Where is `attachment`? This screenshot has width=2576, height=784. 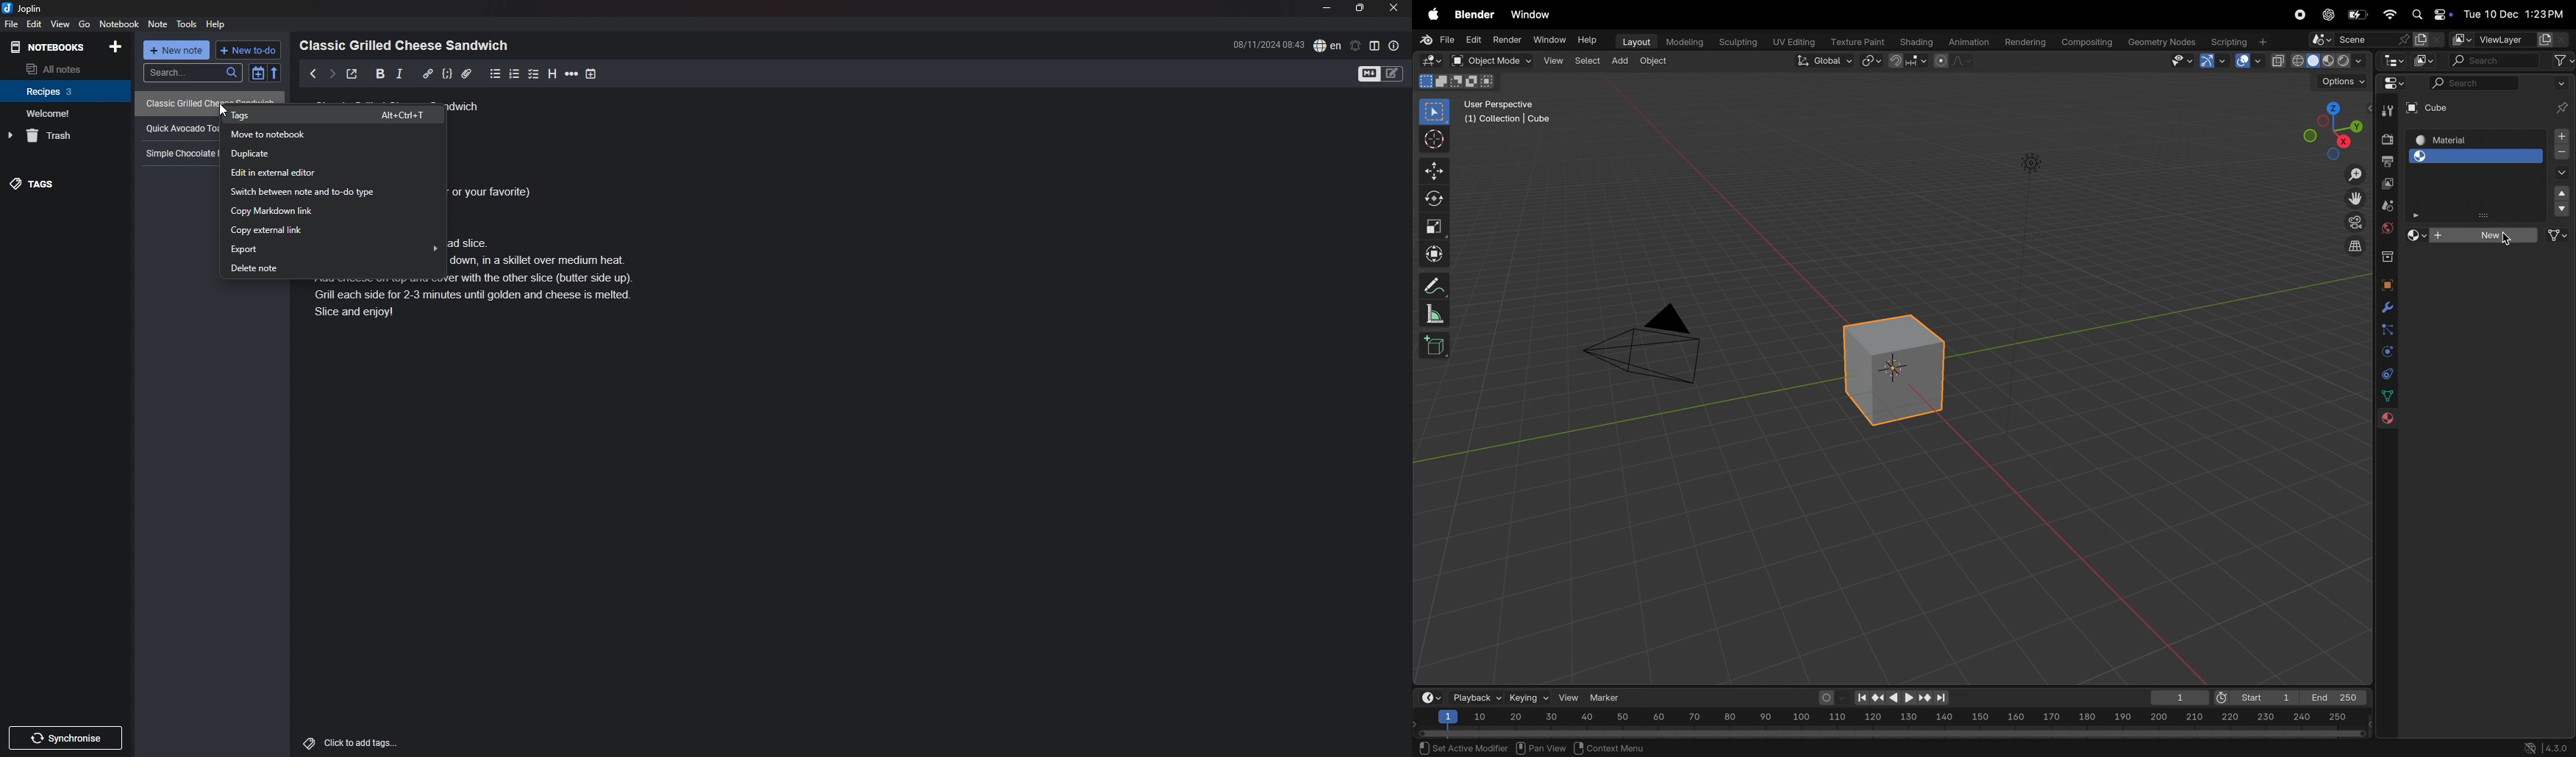
attachment is located at coordinates (466, 73).